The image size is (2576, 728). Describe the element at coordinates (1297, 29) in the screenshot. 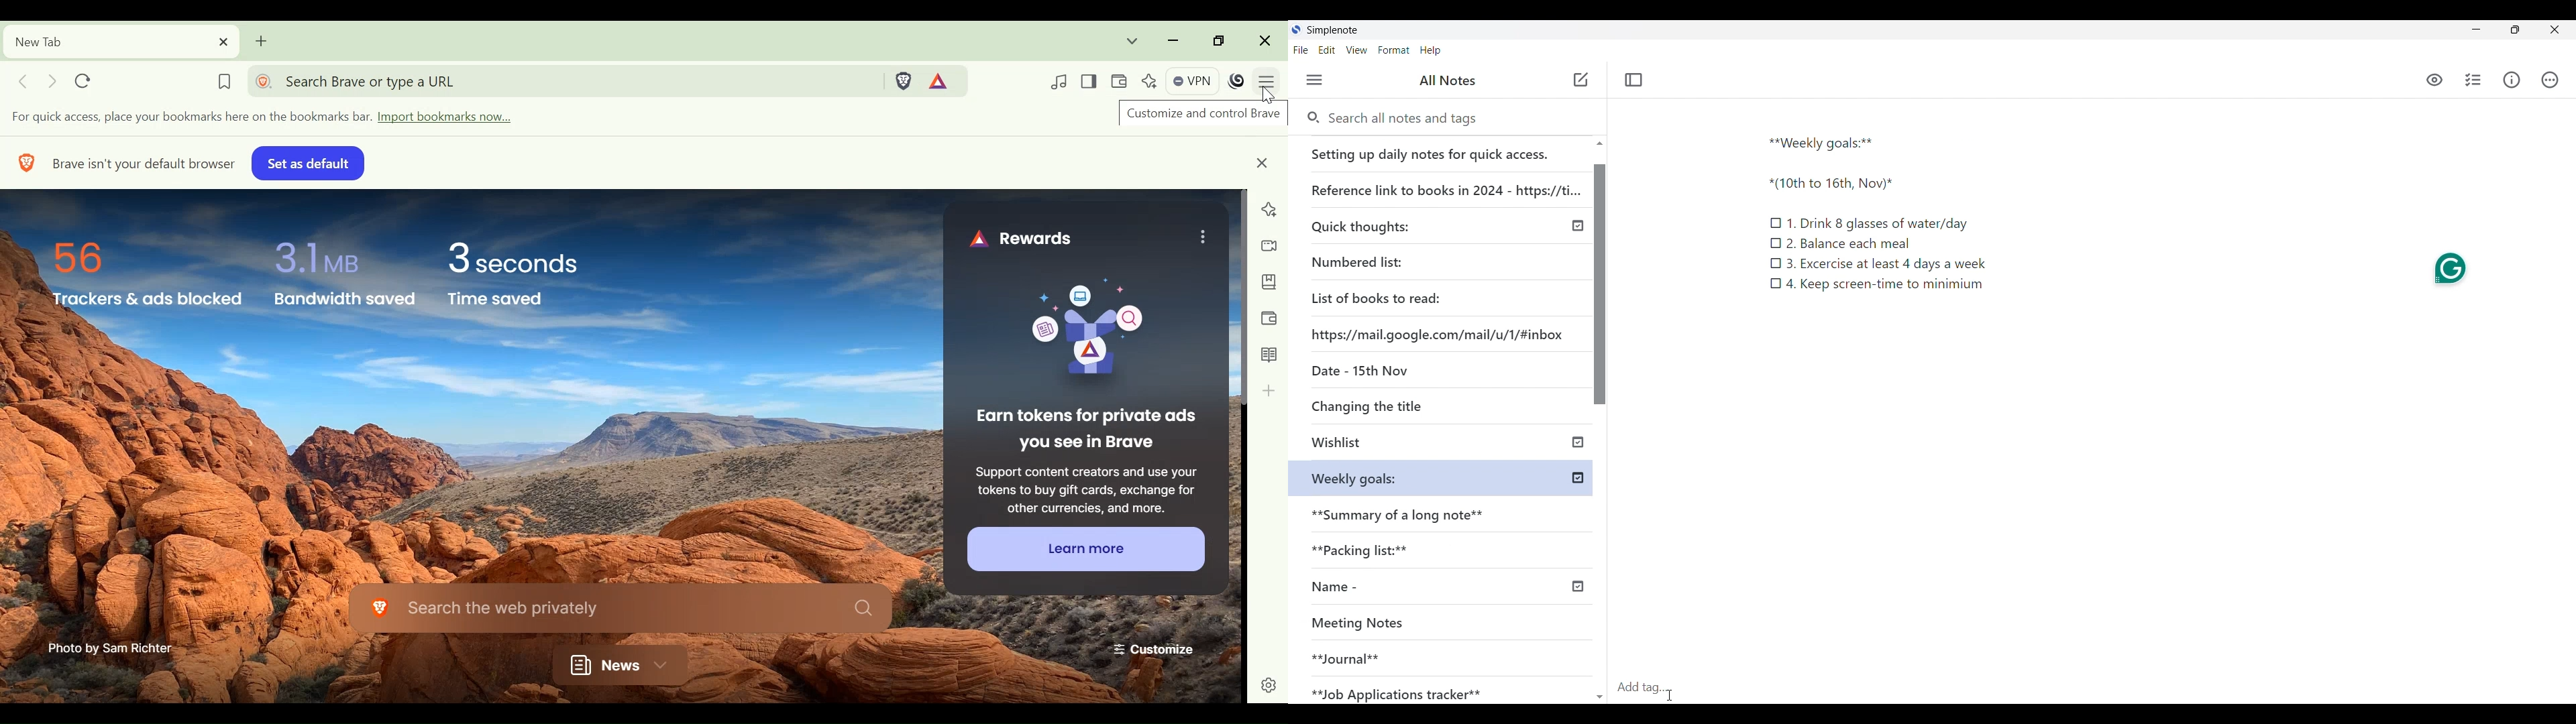

I see `Software logo` at that location.